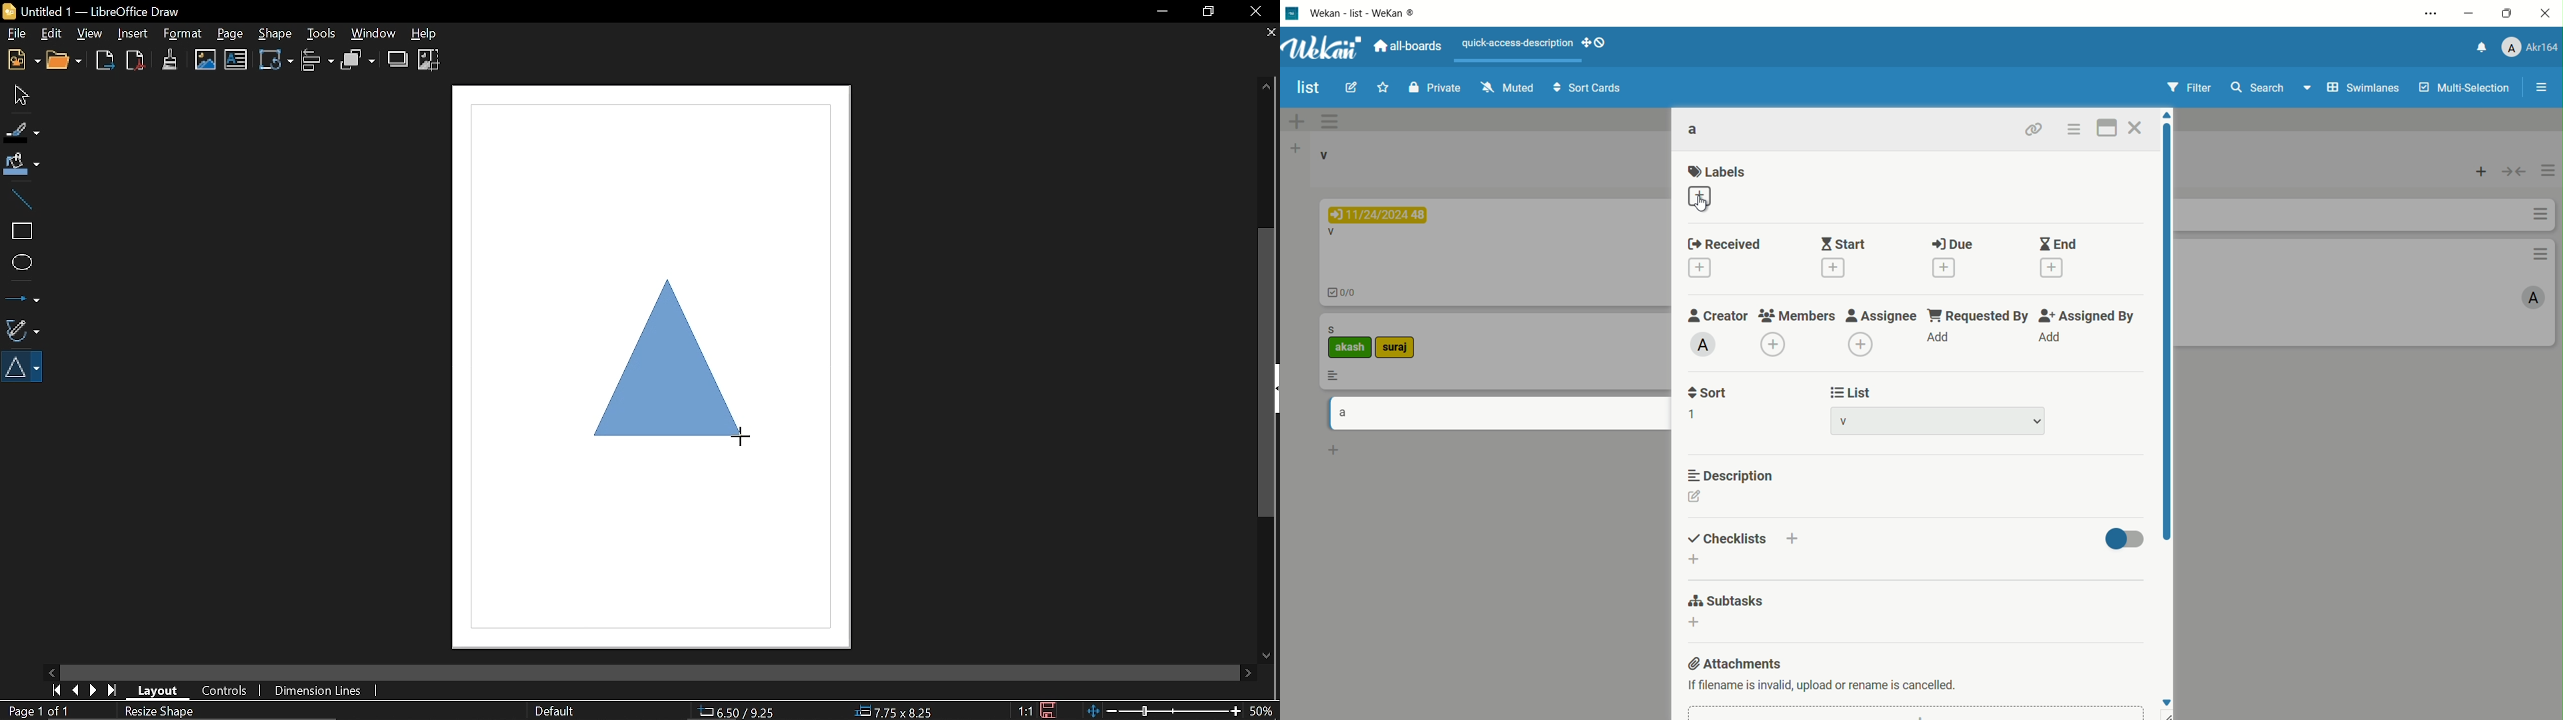  I want to click on , so click(1692, 414).